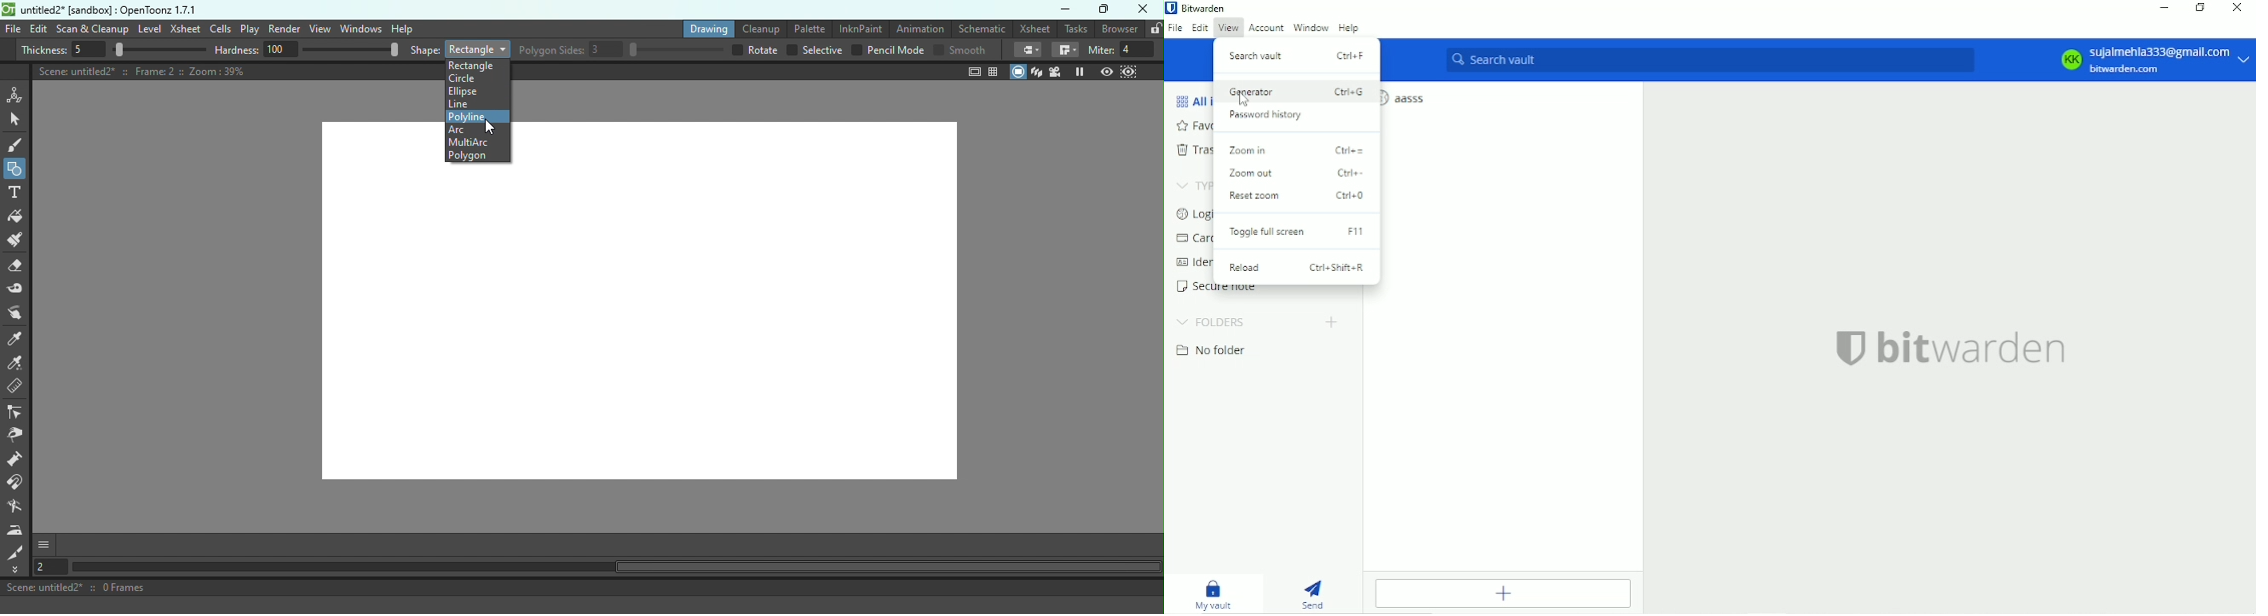 The image size is (2268, 616). I want to click on Account option, so click(2152, 60).